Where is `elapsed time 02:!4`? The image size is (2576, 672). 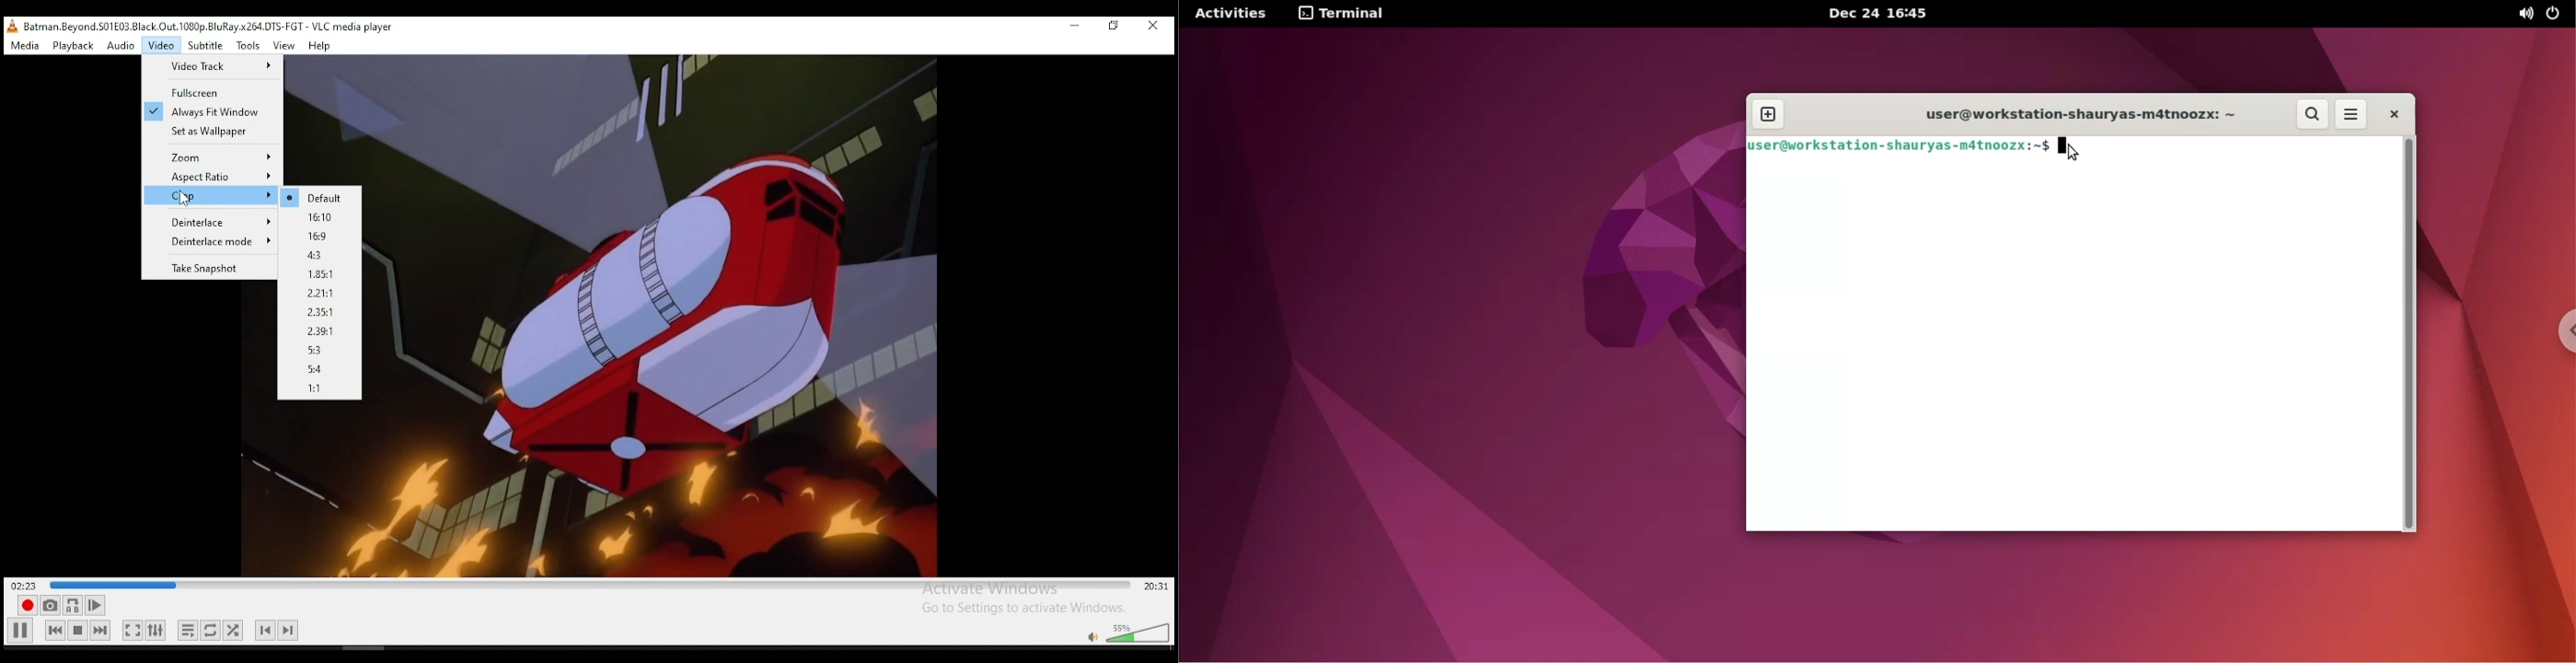 elapsed time 02:!4 is located at coordinates (27, 585).